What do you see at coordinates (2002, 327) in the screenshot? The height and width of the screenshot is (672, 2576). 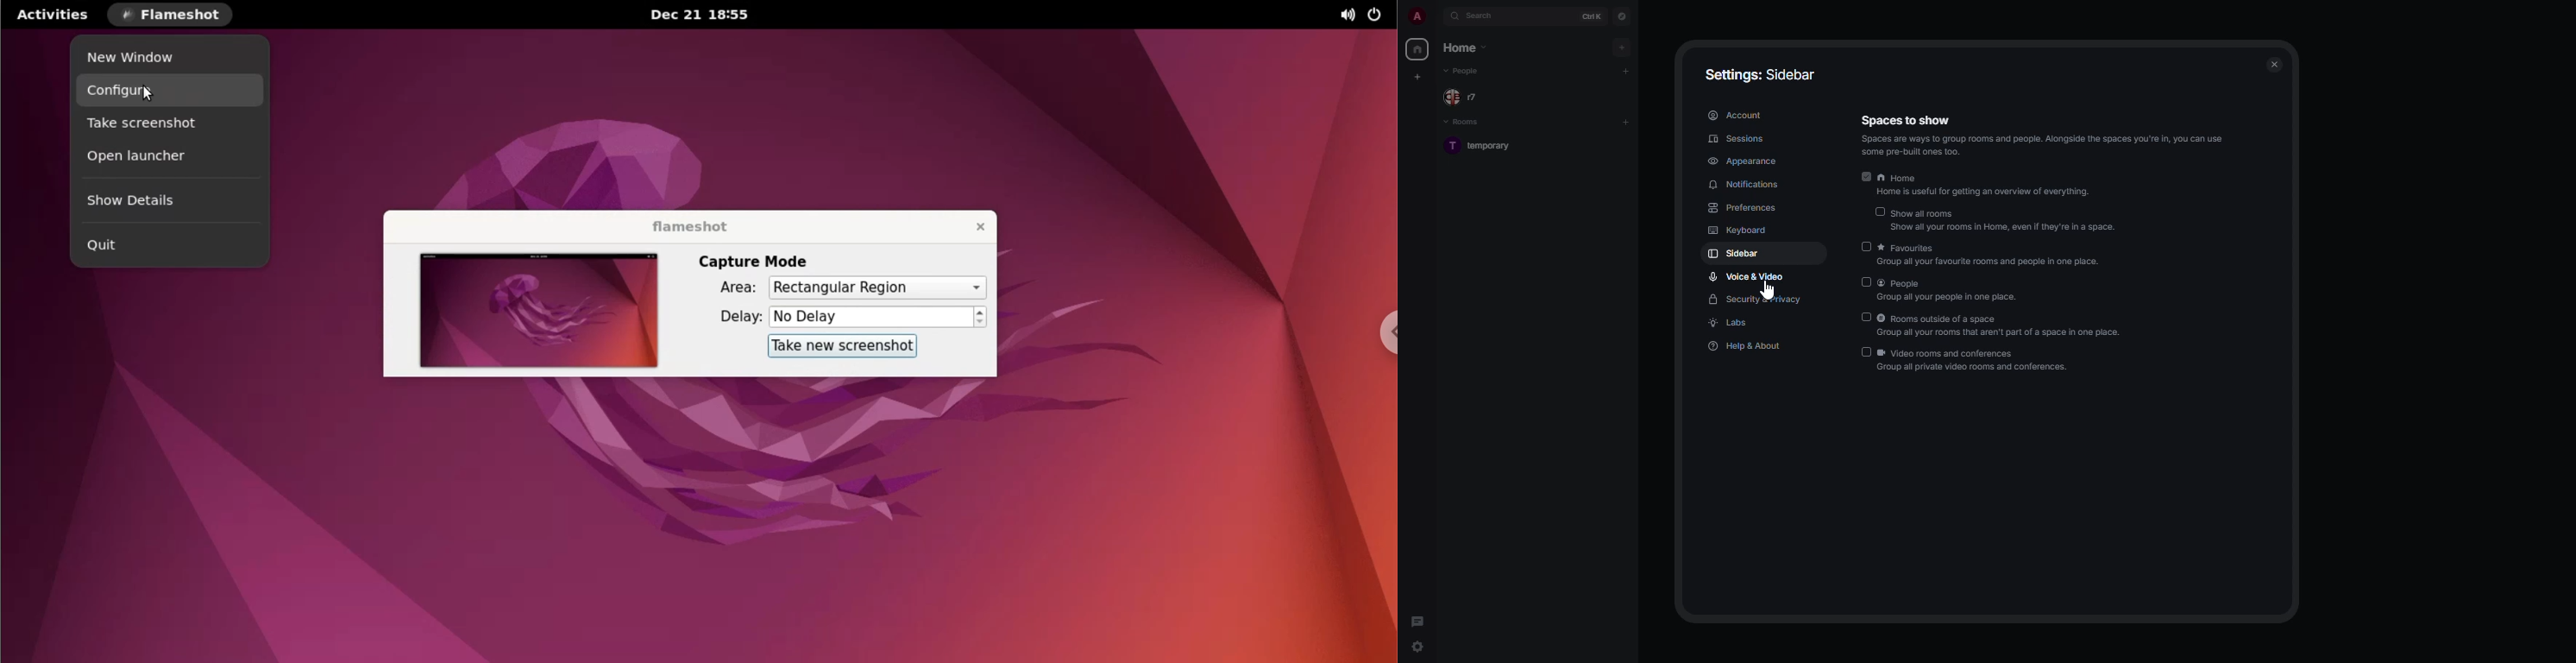 I see `rooms outside of a space` at bounding box center [2002, 327].